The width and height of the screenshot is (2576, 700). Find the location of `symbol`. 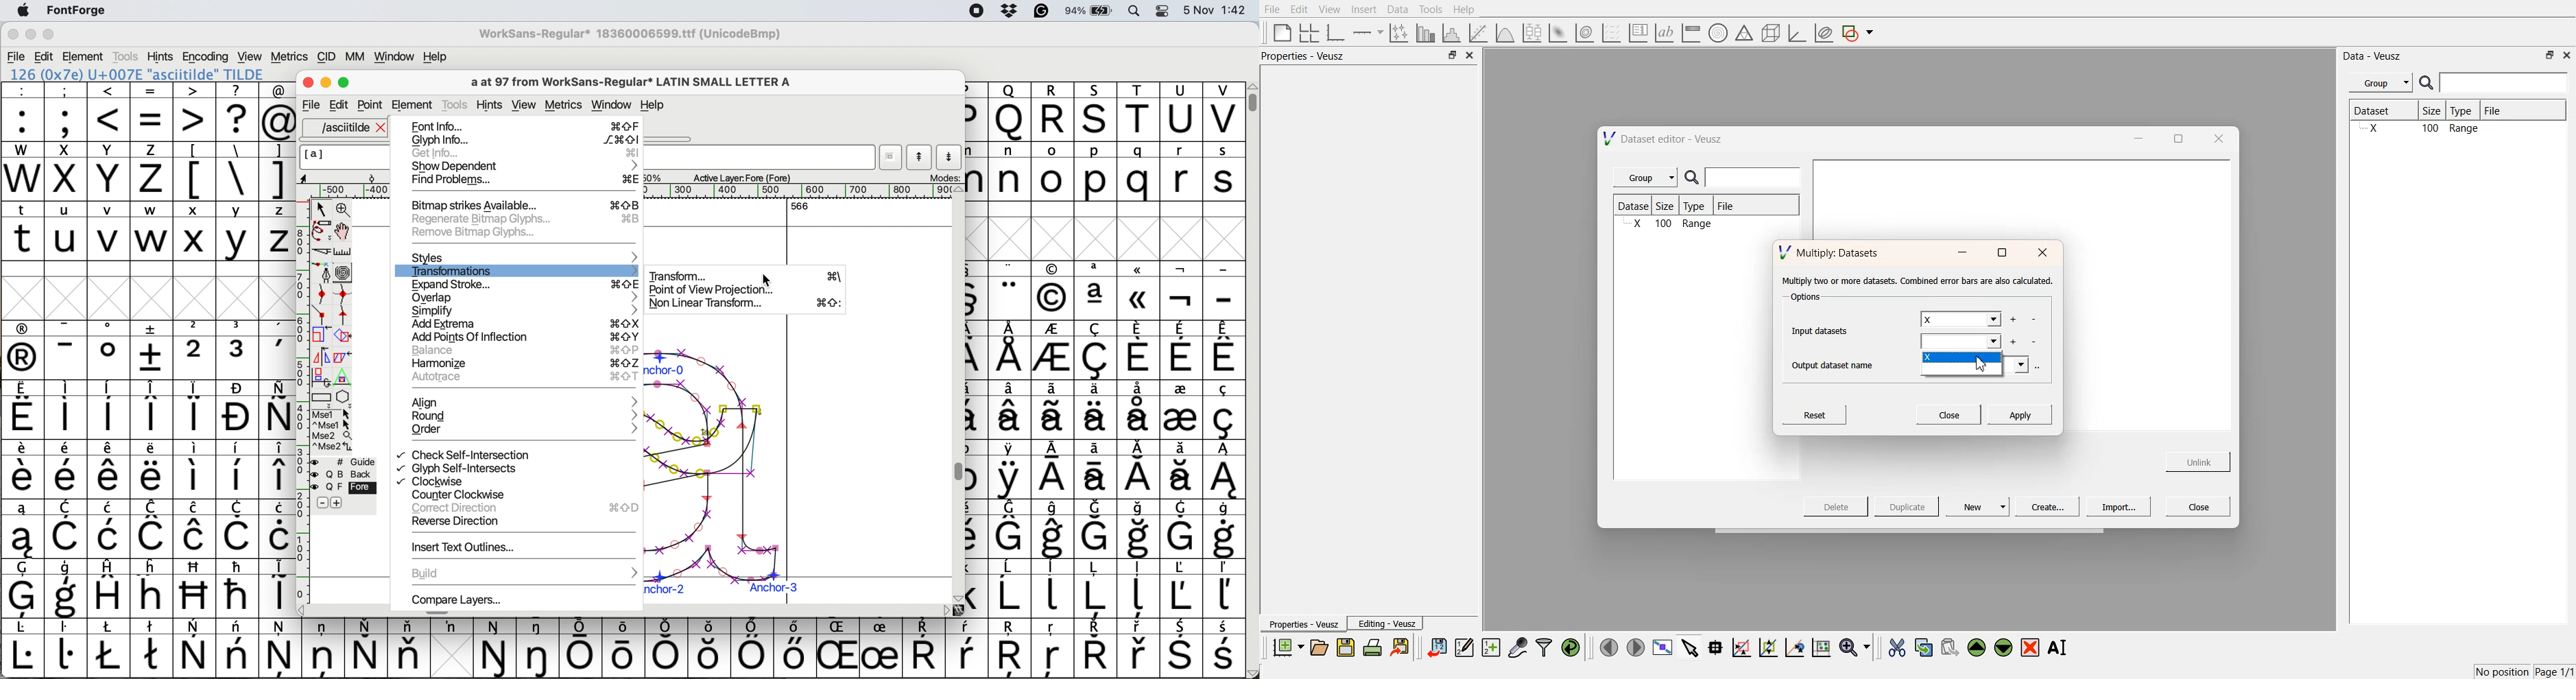

symbol is located at coordinates (1142, 530).